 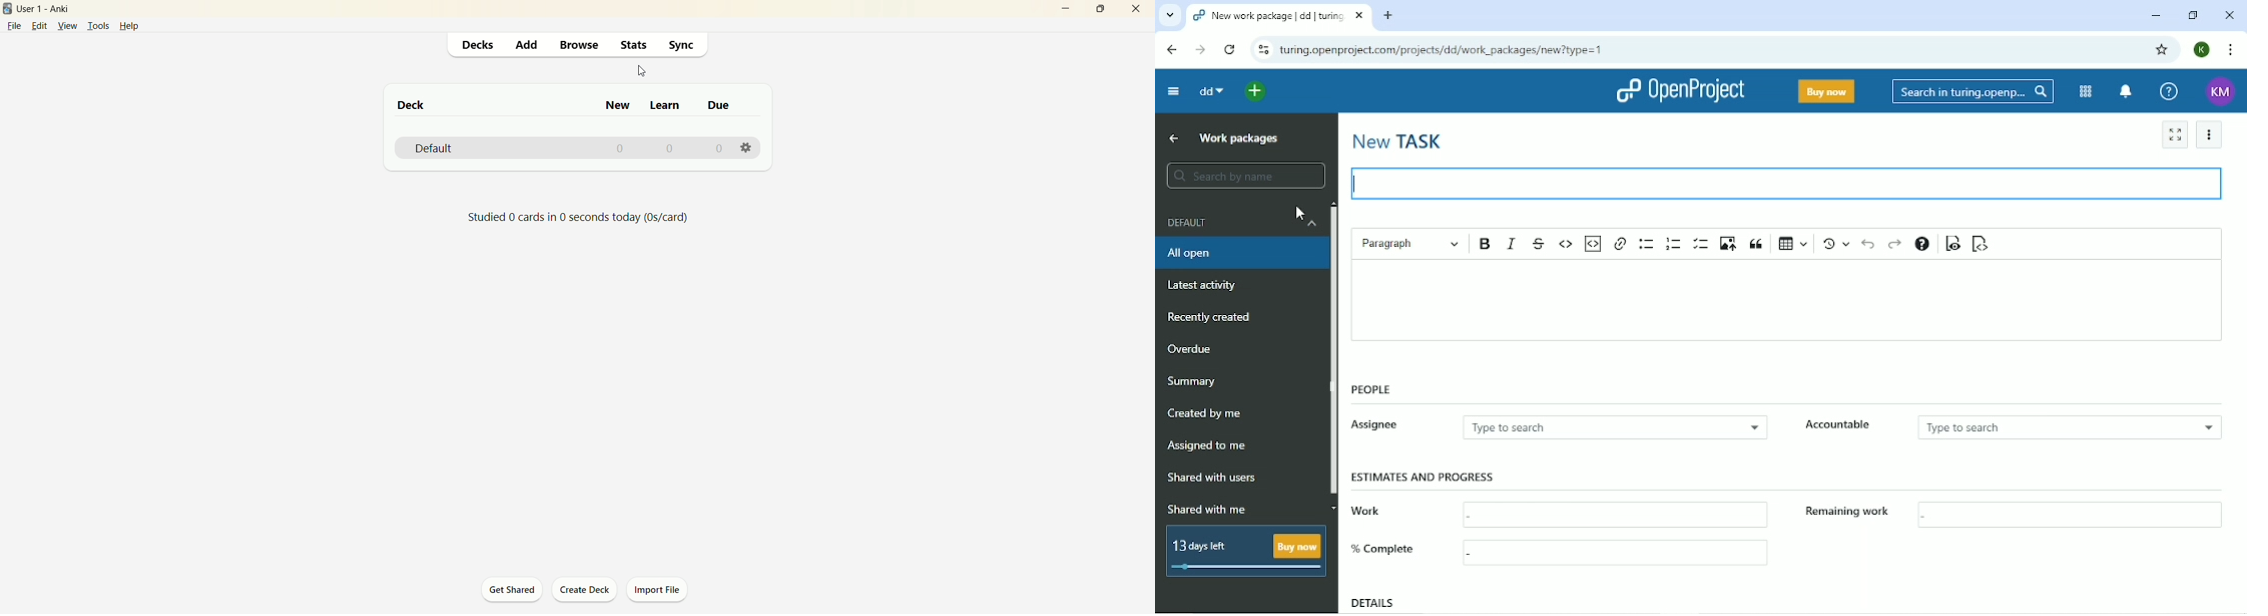 I want to click on minimize, so click(x=1061, y=10).